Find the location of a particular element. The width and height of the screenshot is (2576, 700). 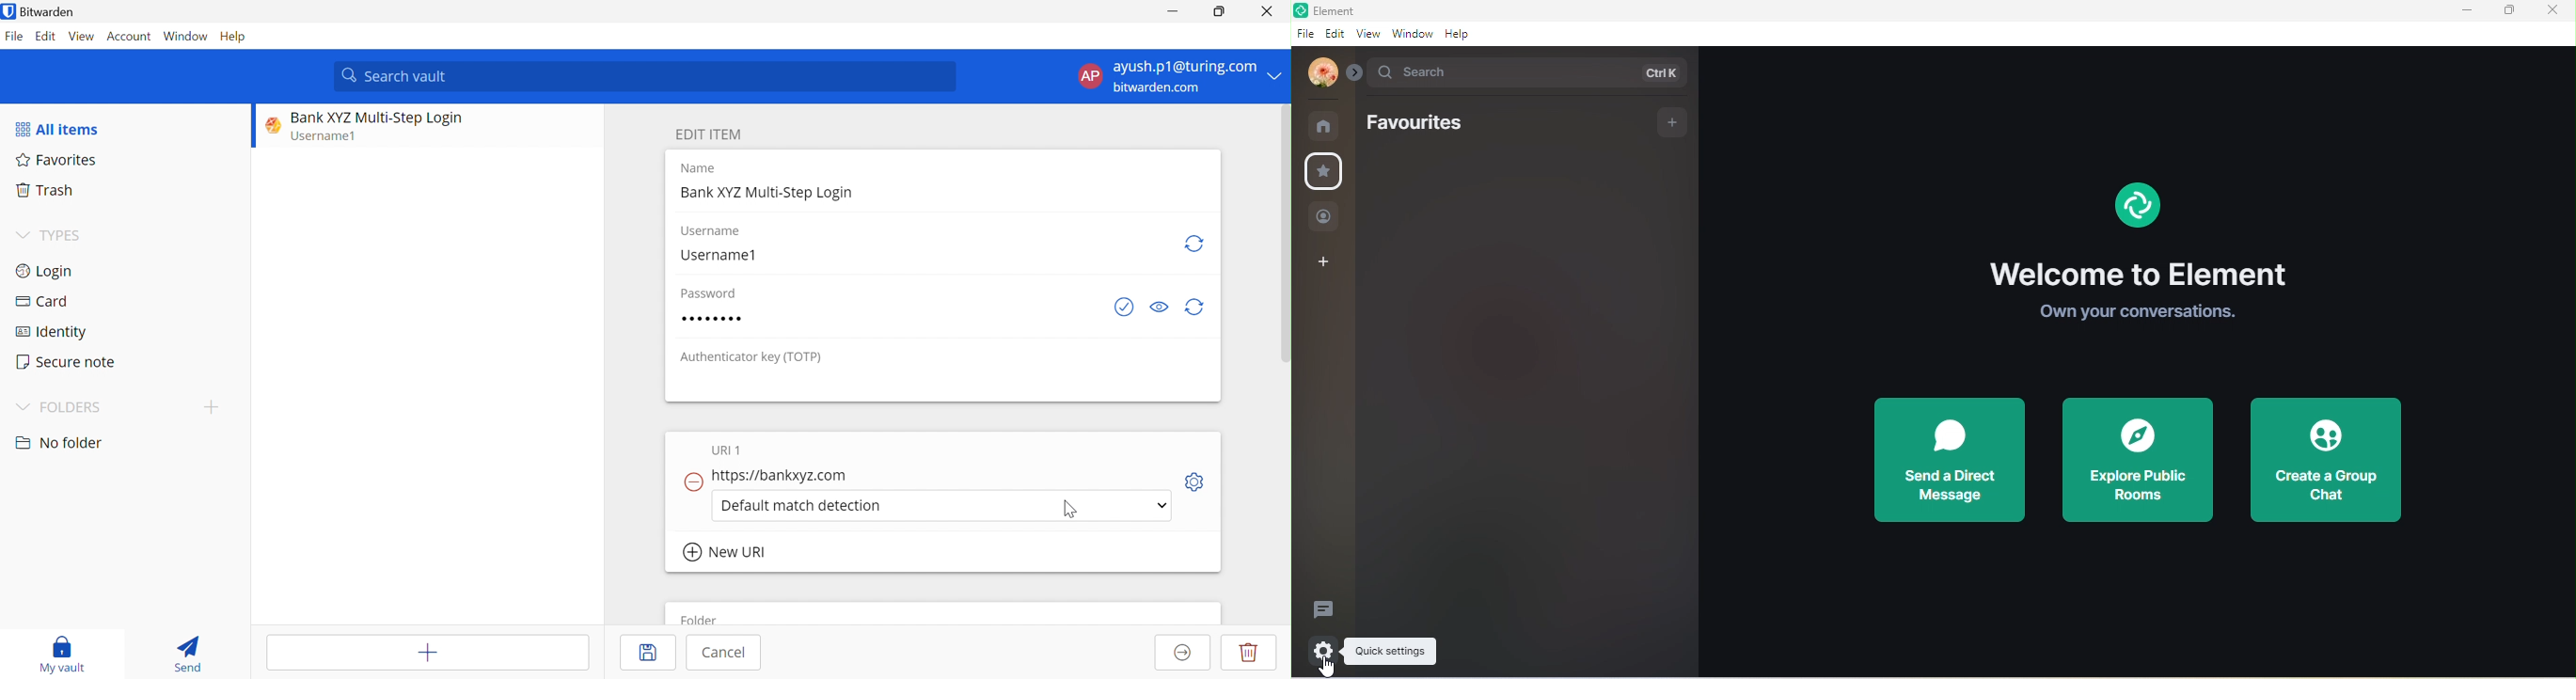

New URI is located at coordinates (726, 552).